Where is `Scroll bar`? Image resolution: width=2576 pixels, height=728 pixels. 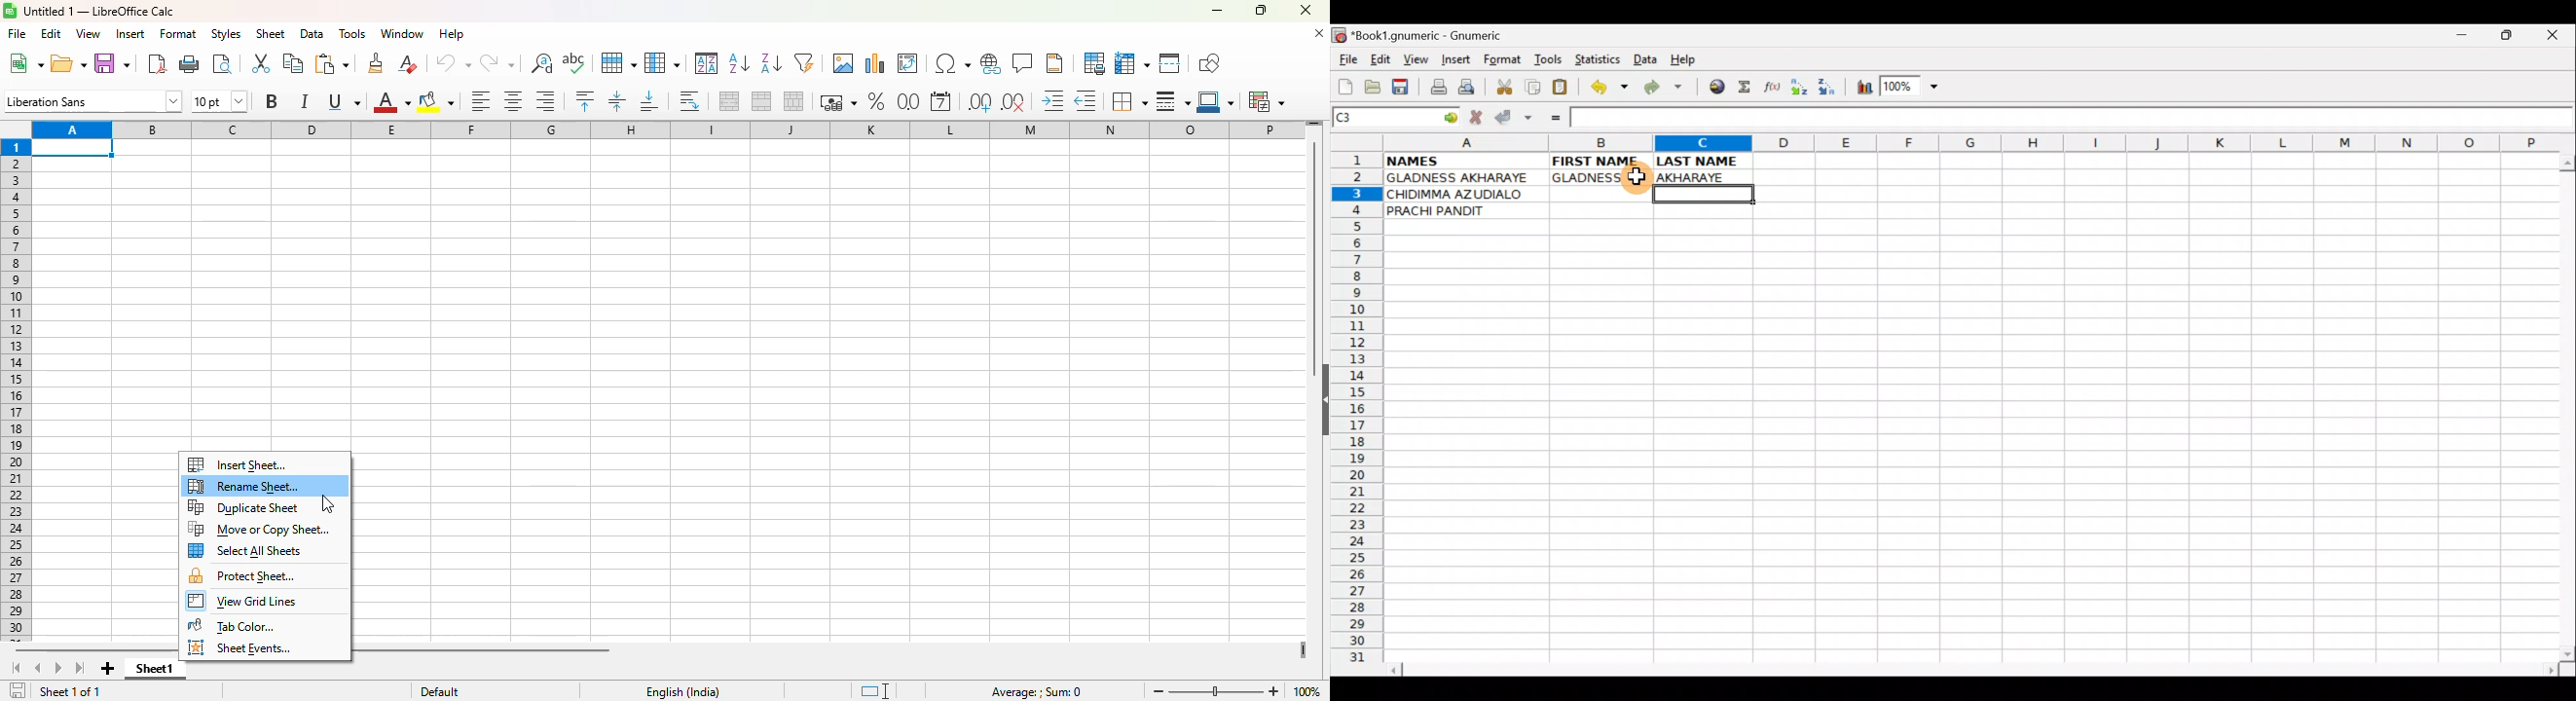
Scroll bar is located at coordinates (2564, 405).